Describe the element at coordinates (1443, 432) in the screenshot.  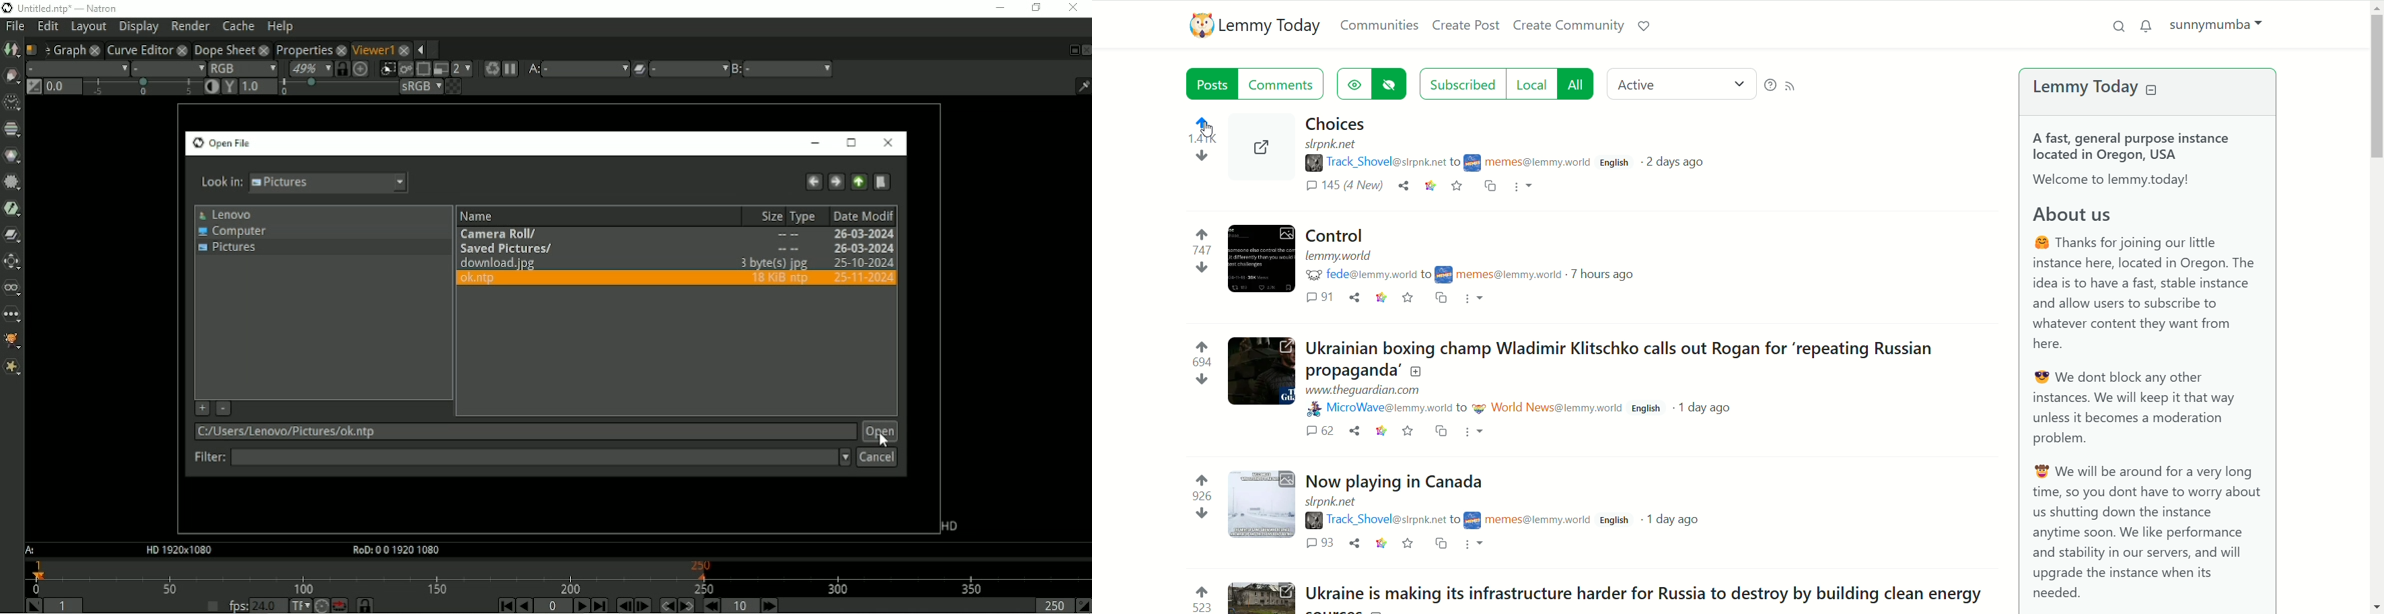
I see `copy` at that location.